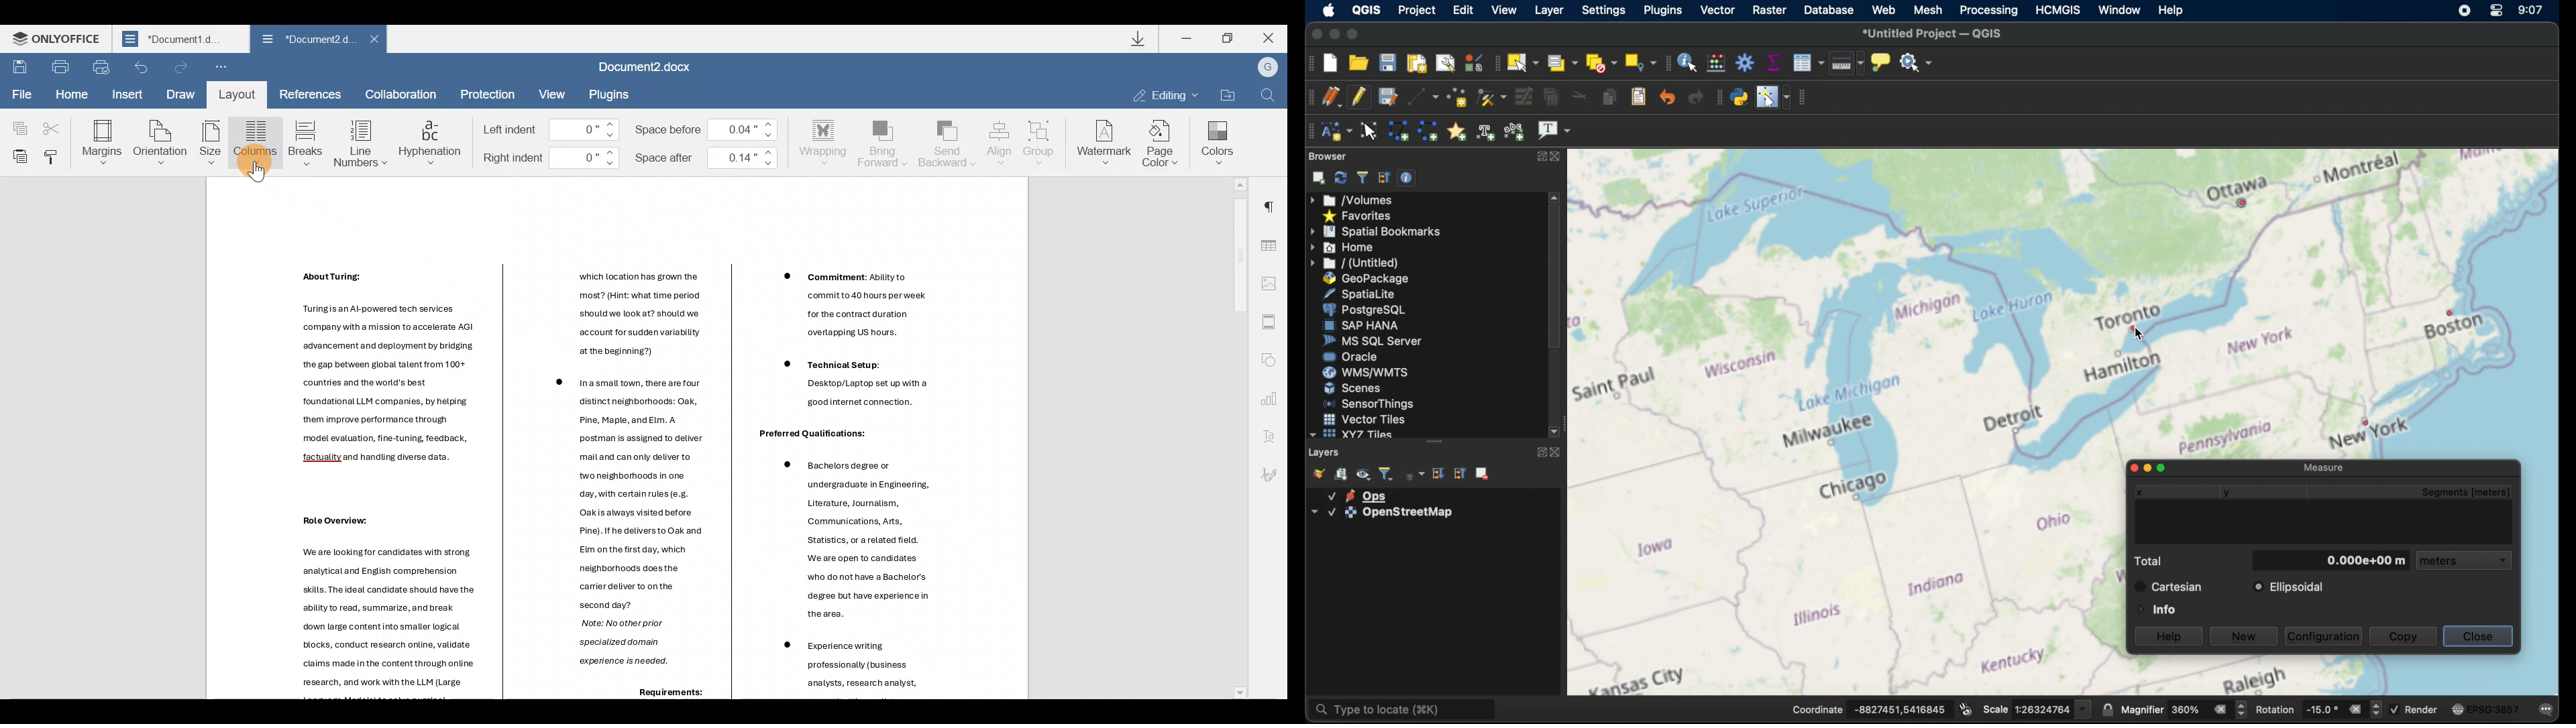 The image size is (2576, 728). What do you see at coordinates (307, 42) in the screenshot?
I see `Document2.d` at bounding box center [307, 42].